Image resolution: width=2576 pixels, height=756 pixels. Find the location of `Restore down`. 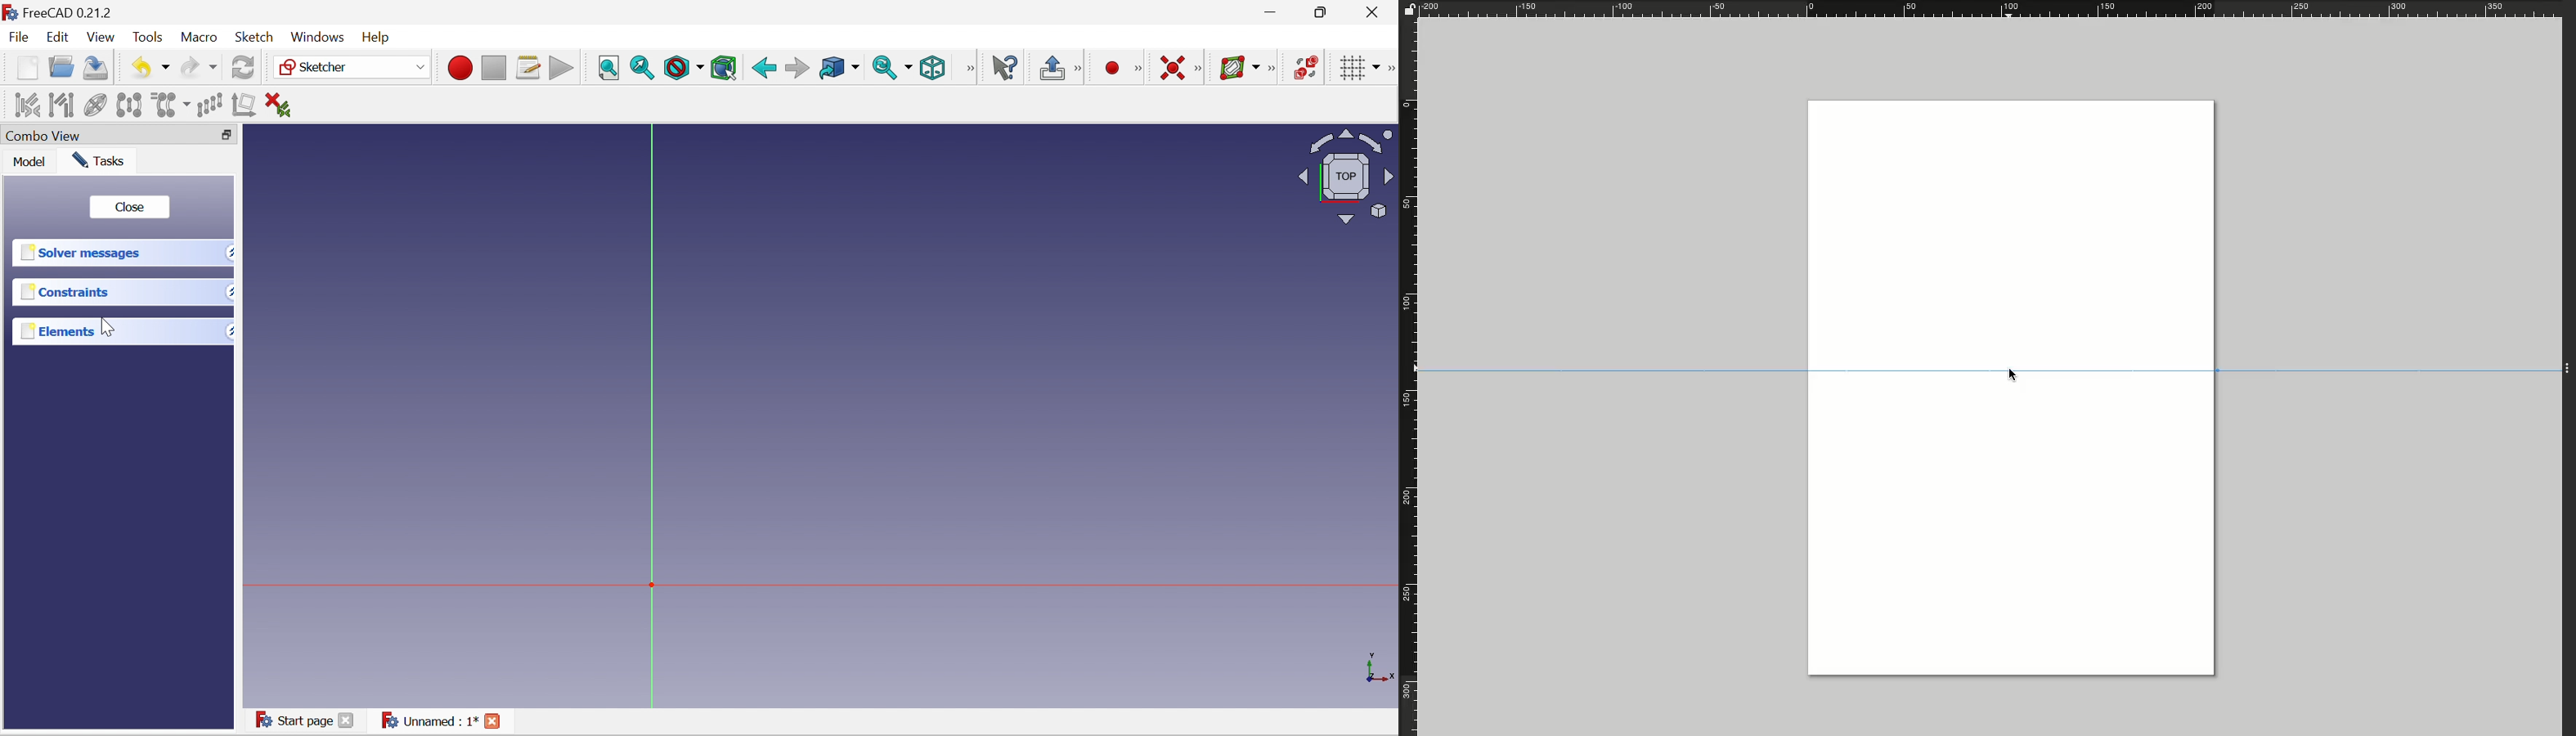

Restore down is located at coordinates (1324, 14).